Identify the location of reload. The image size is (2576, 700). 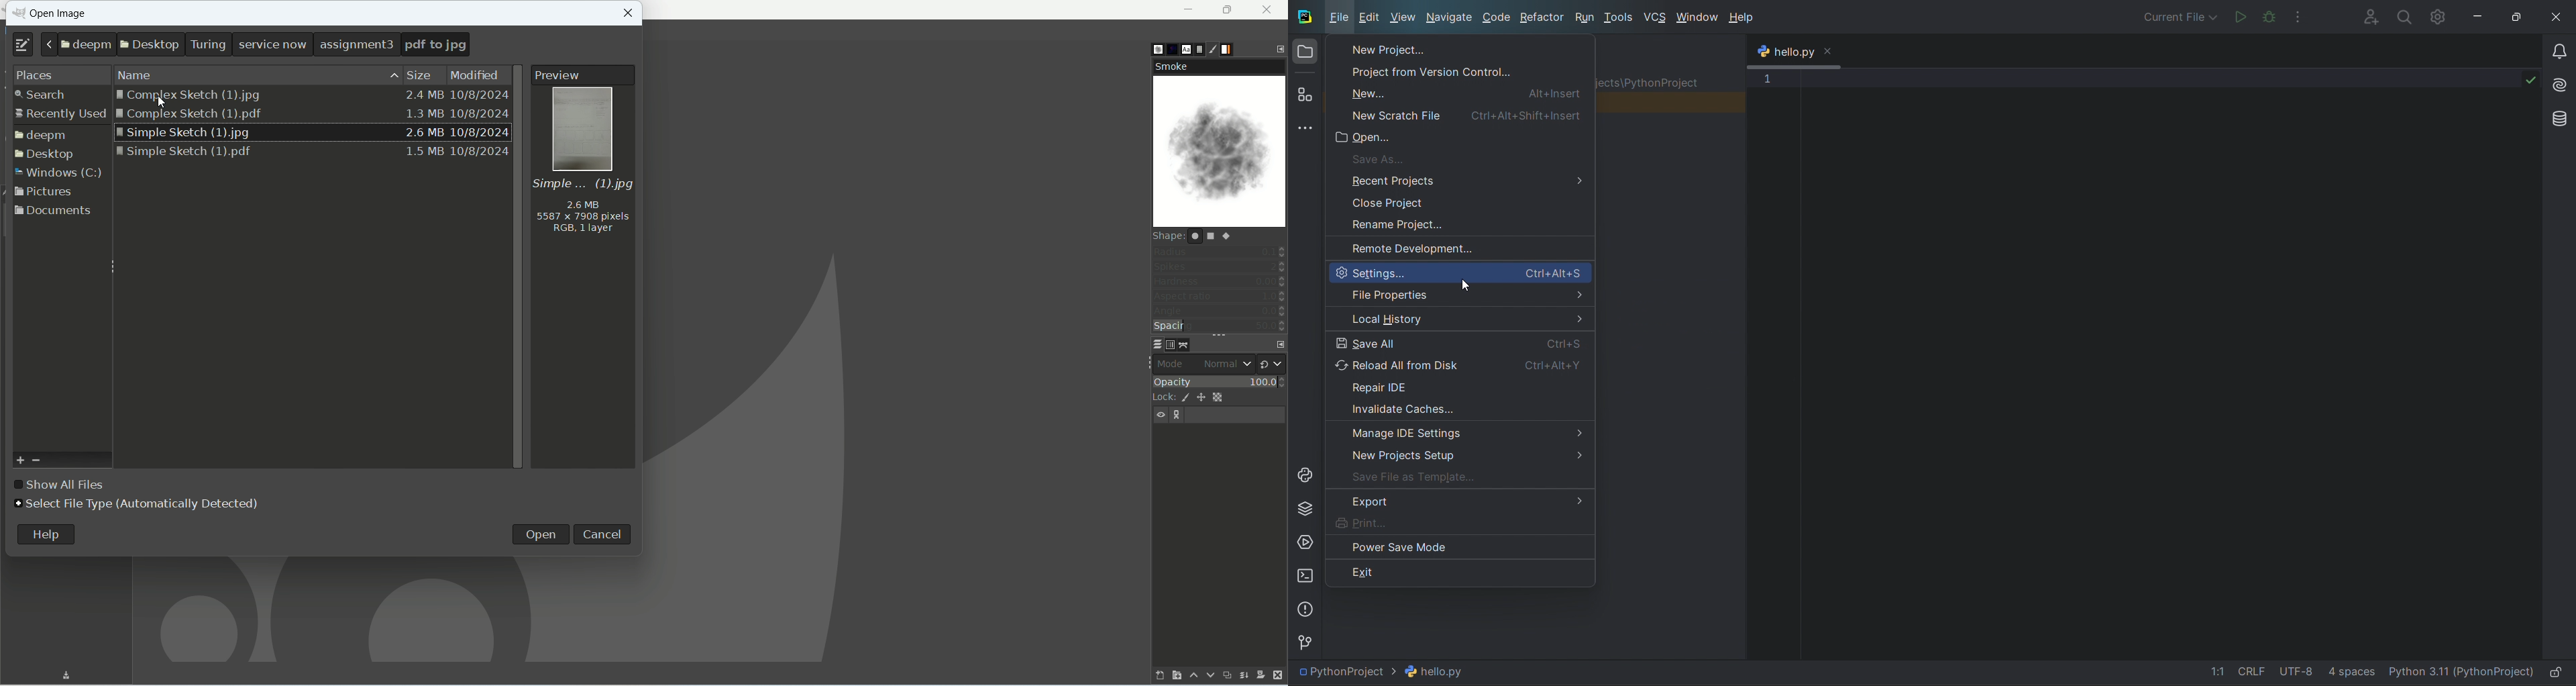
(1460, 363).